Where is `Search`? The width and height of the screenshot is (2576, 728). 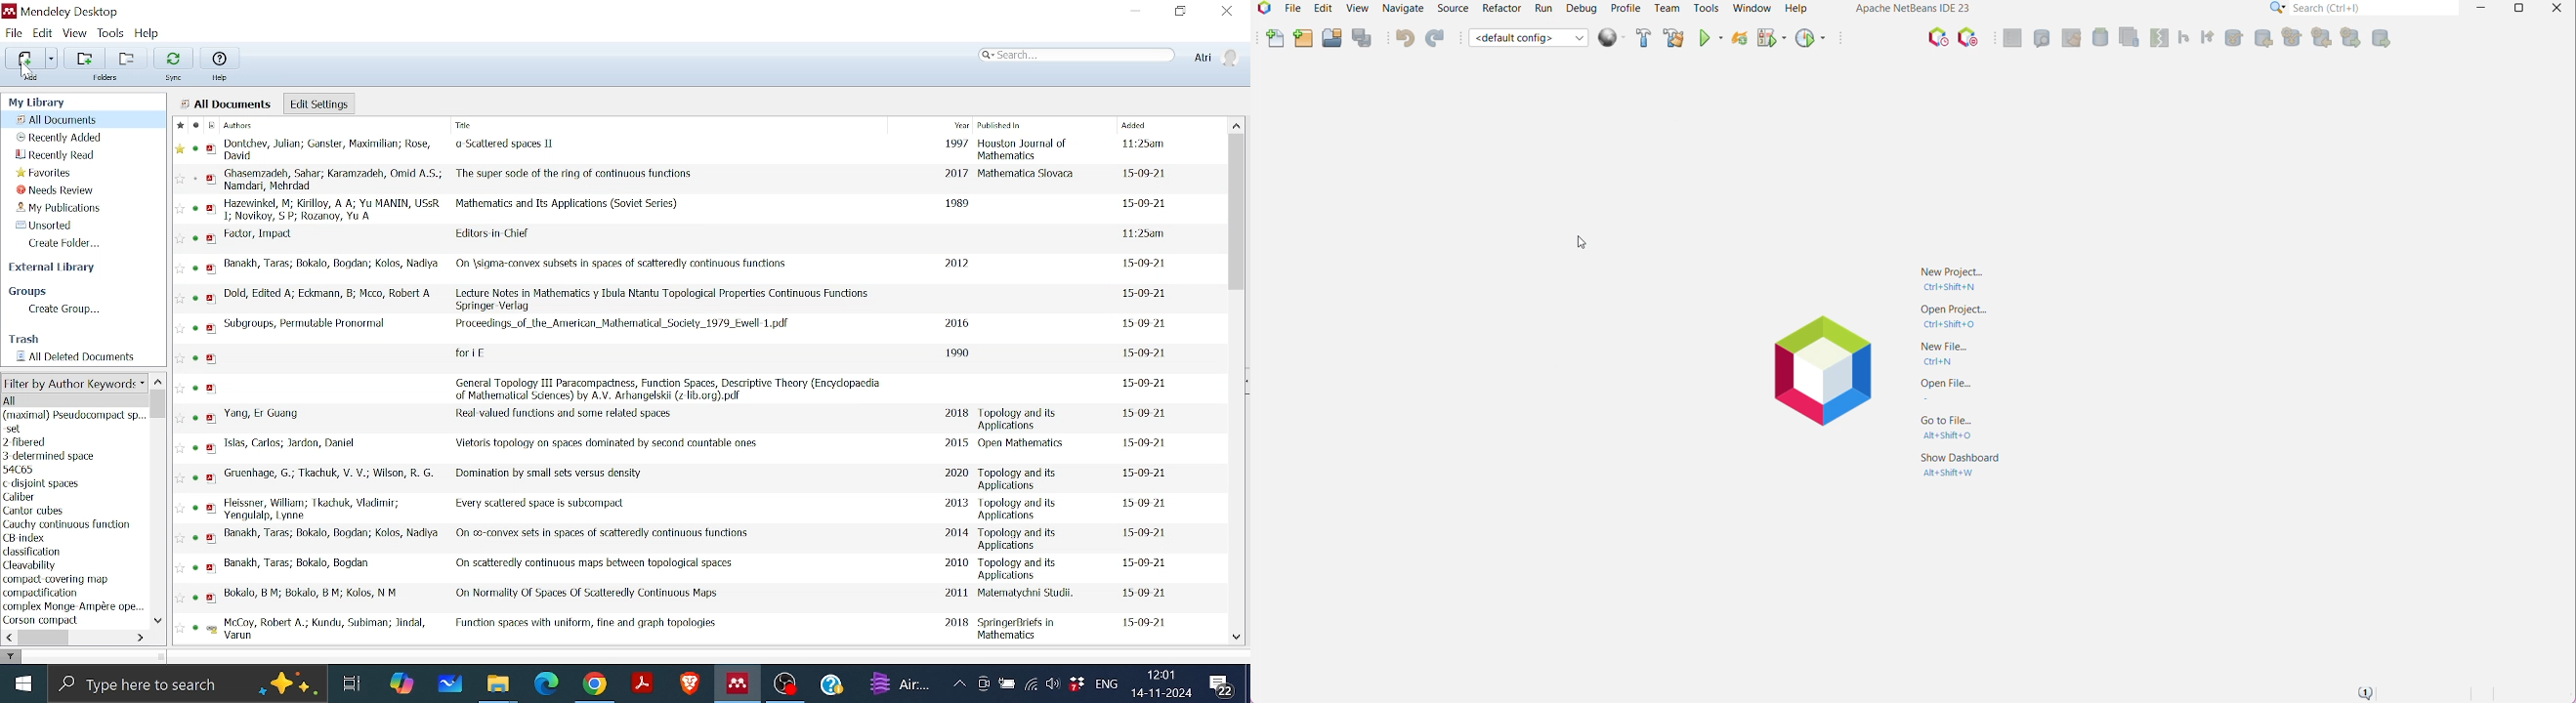
Search is located at coordinates (2376, 8).